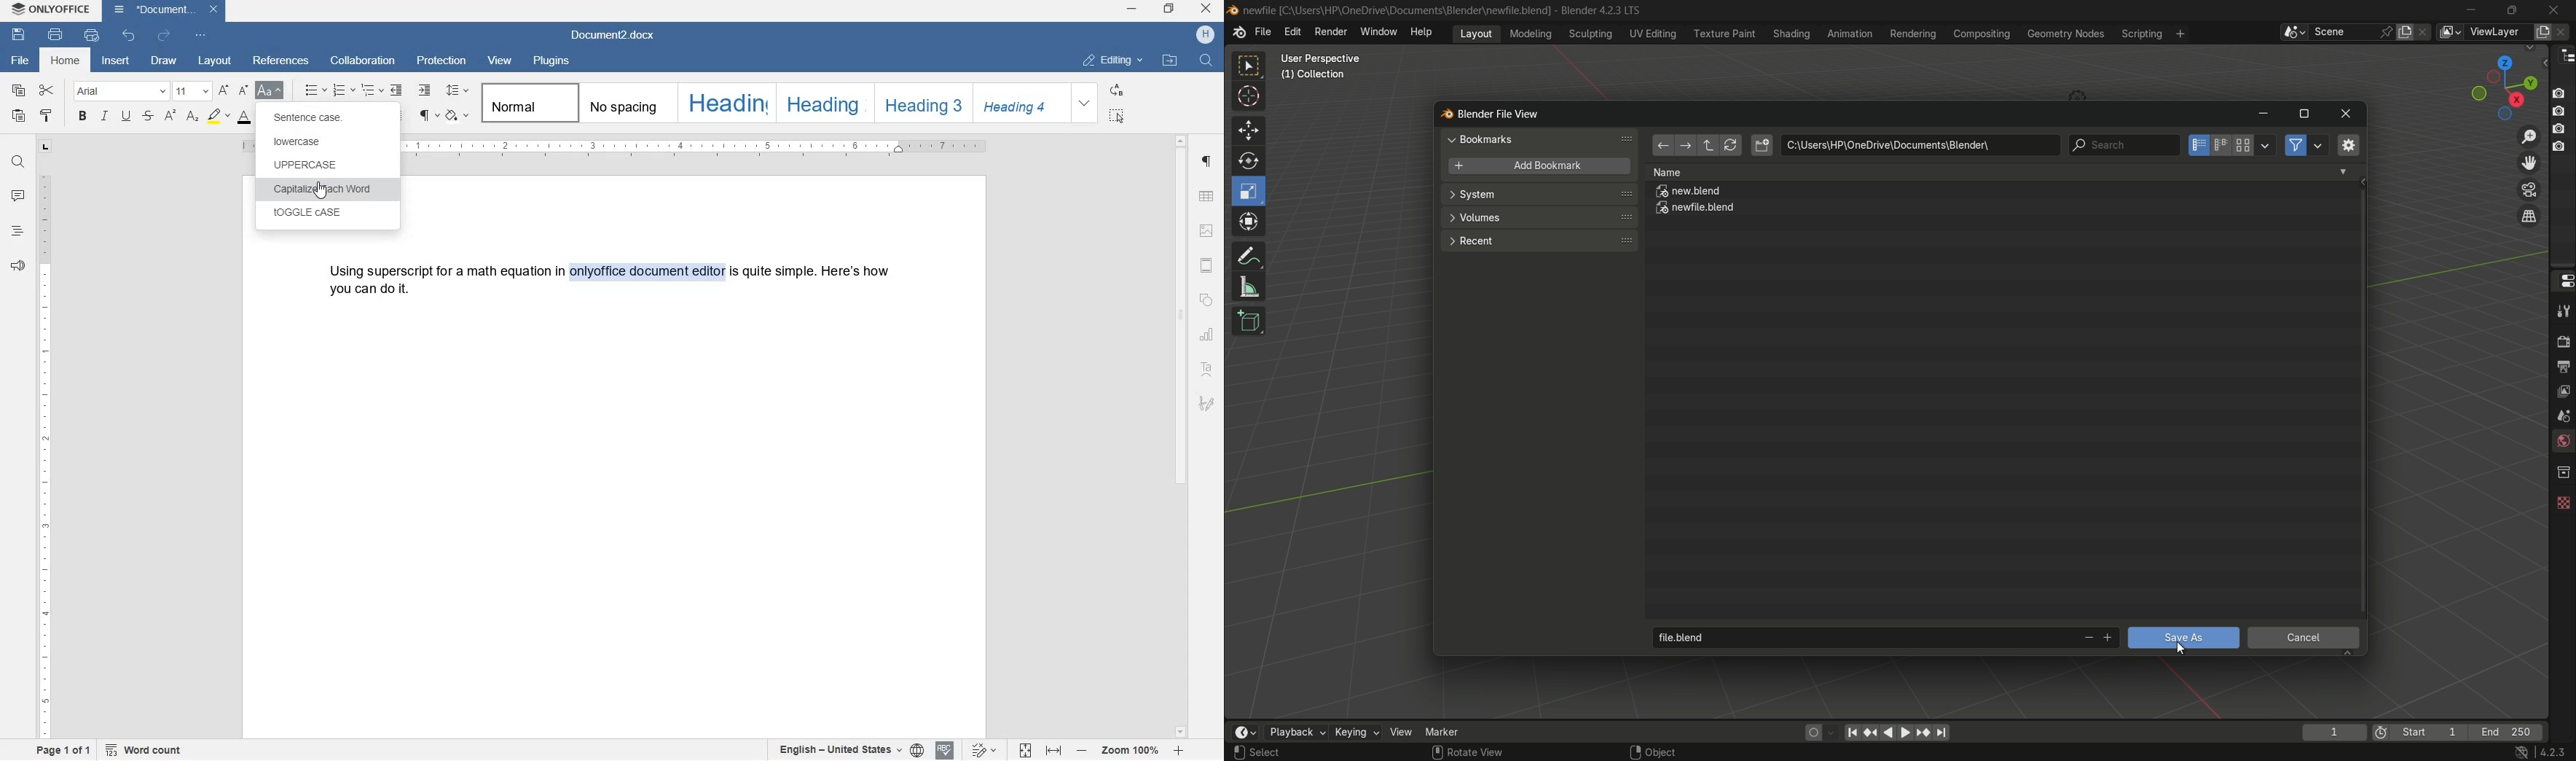  I want to click on HEADING 1, so click(724, 104).